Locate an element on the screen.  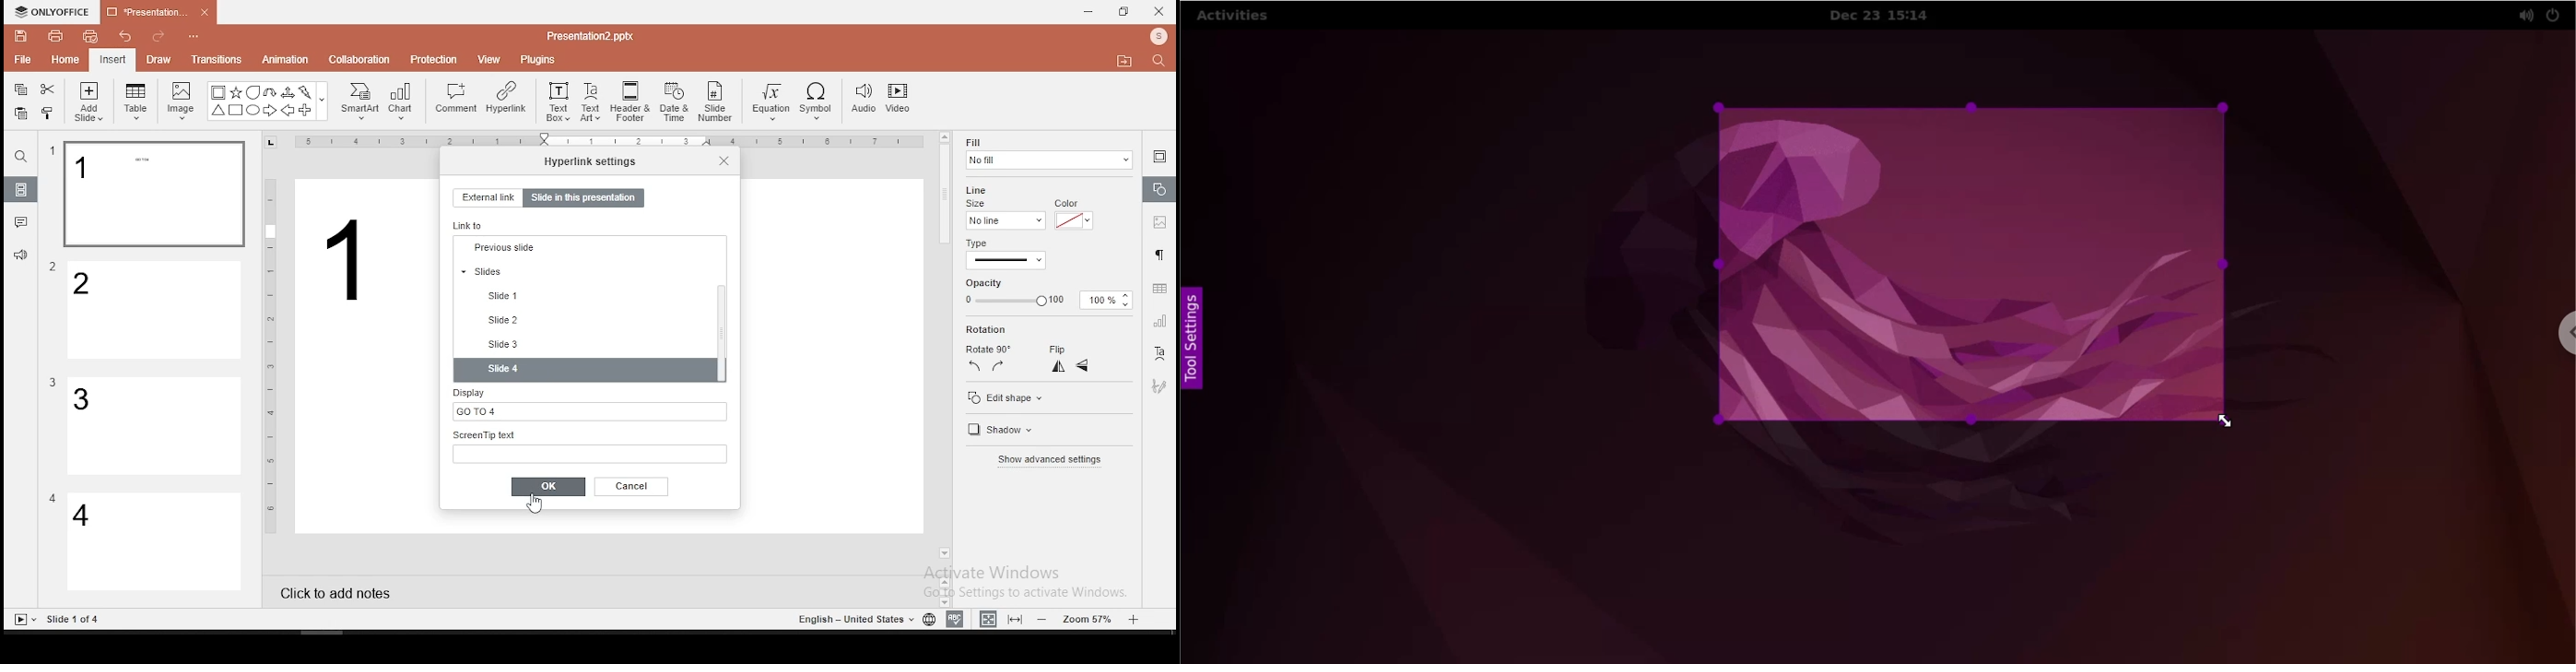
copy is located at coordinates (20, 89).